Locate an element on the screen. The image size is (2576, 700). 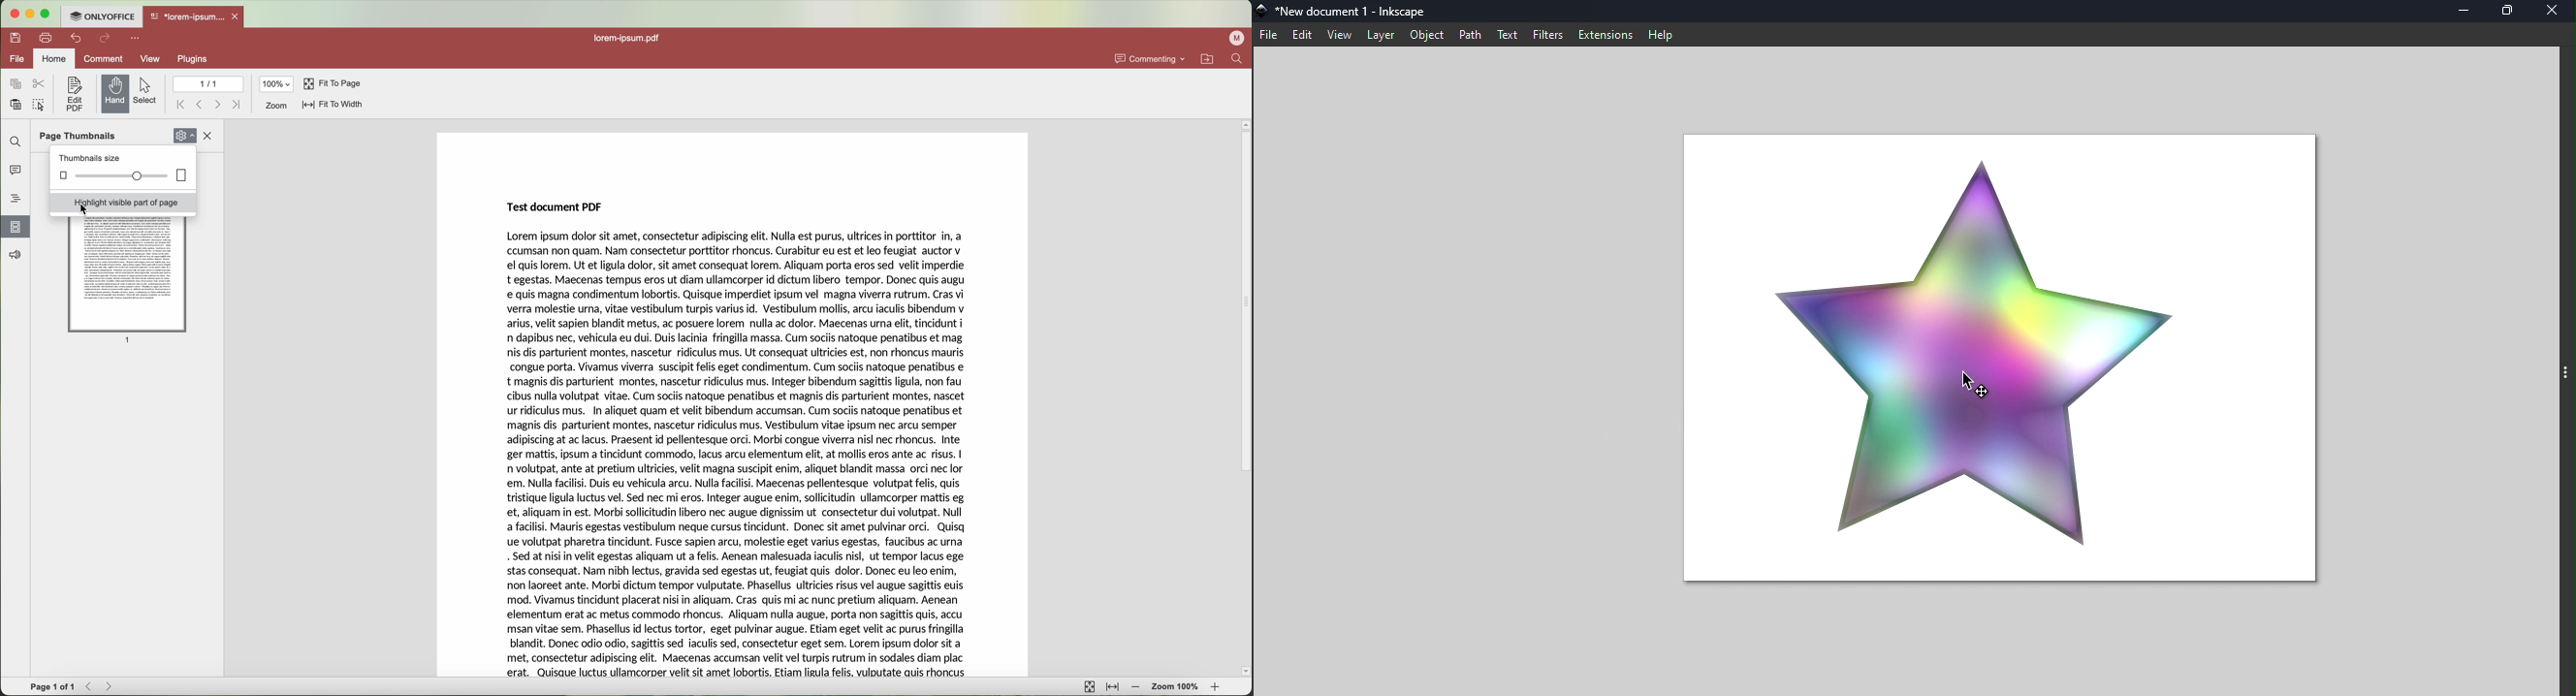
1/1 is located at coordinates (207, 83).